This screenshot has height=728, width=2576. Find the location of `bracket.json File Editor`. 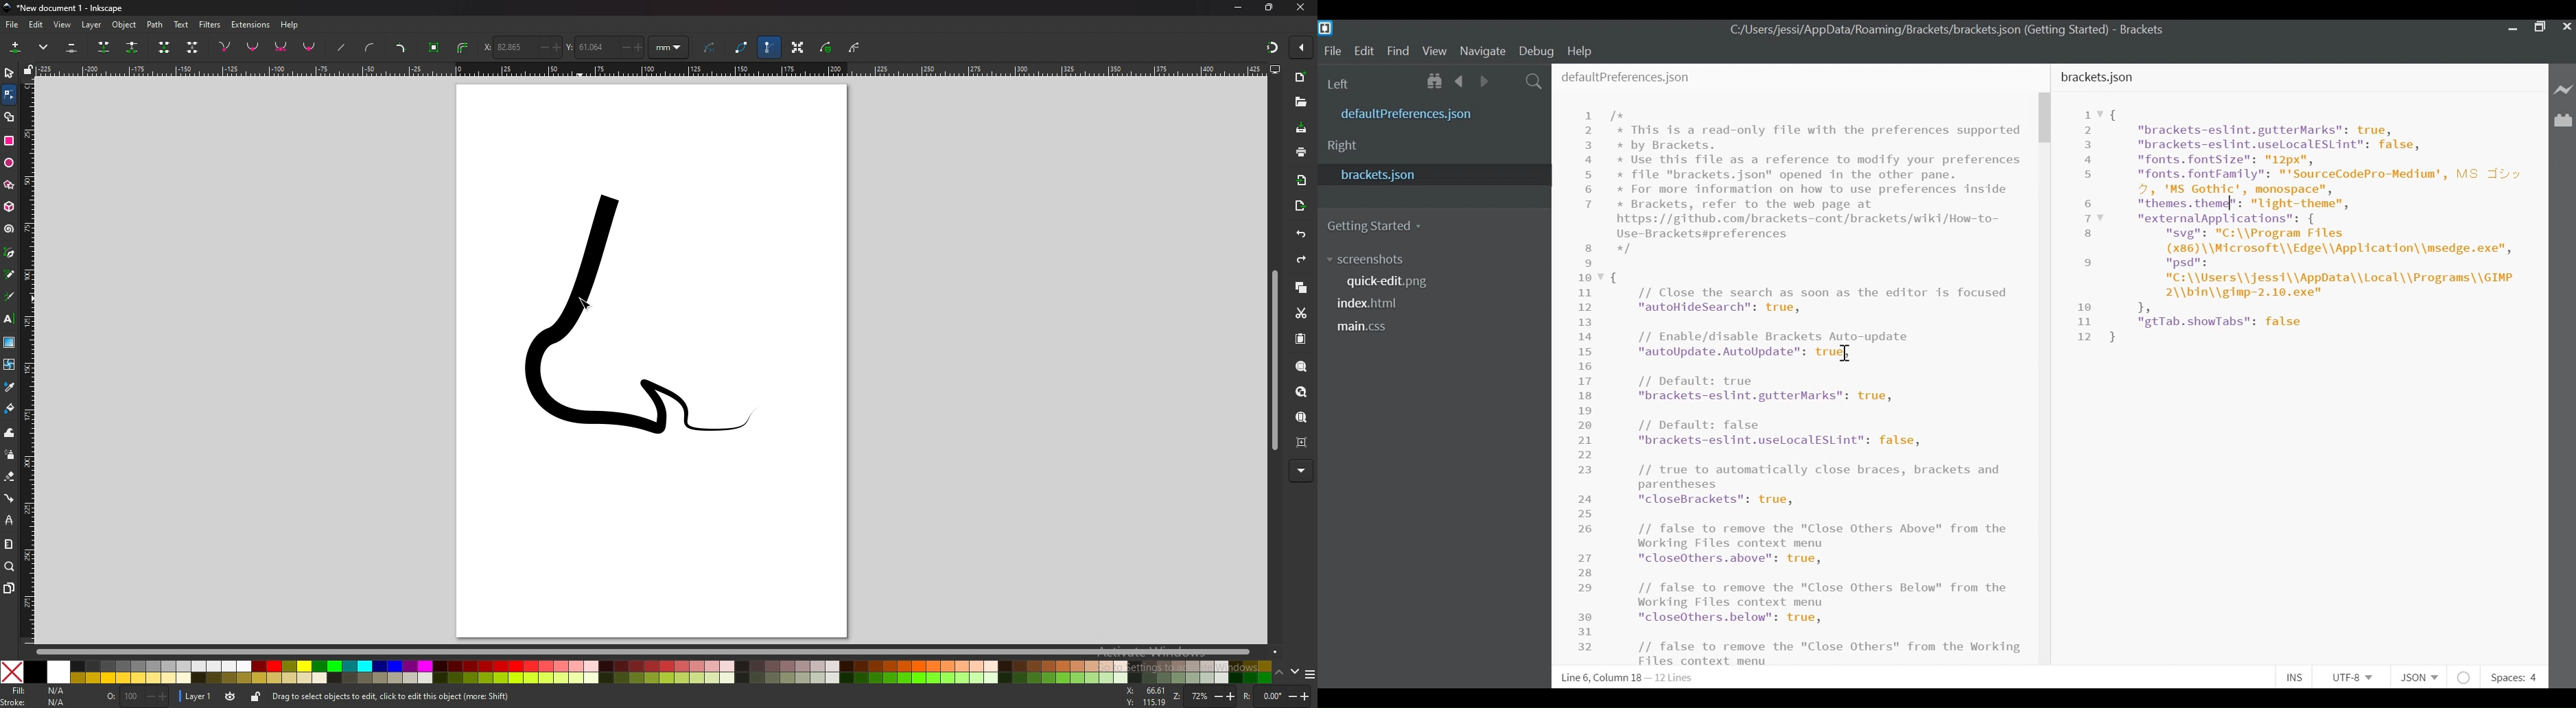

bracket.json File Editor is located at coordinates (2300, 366).